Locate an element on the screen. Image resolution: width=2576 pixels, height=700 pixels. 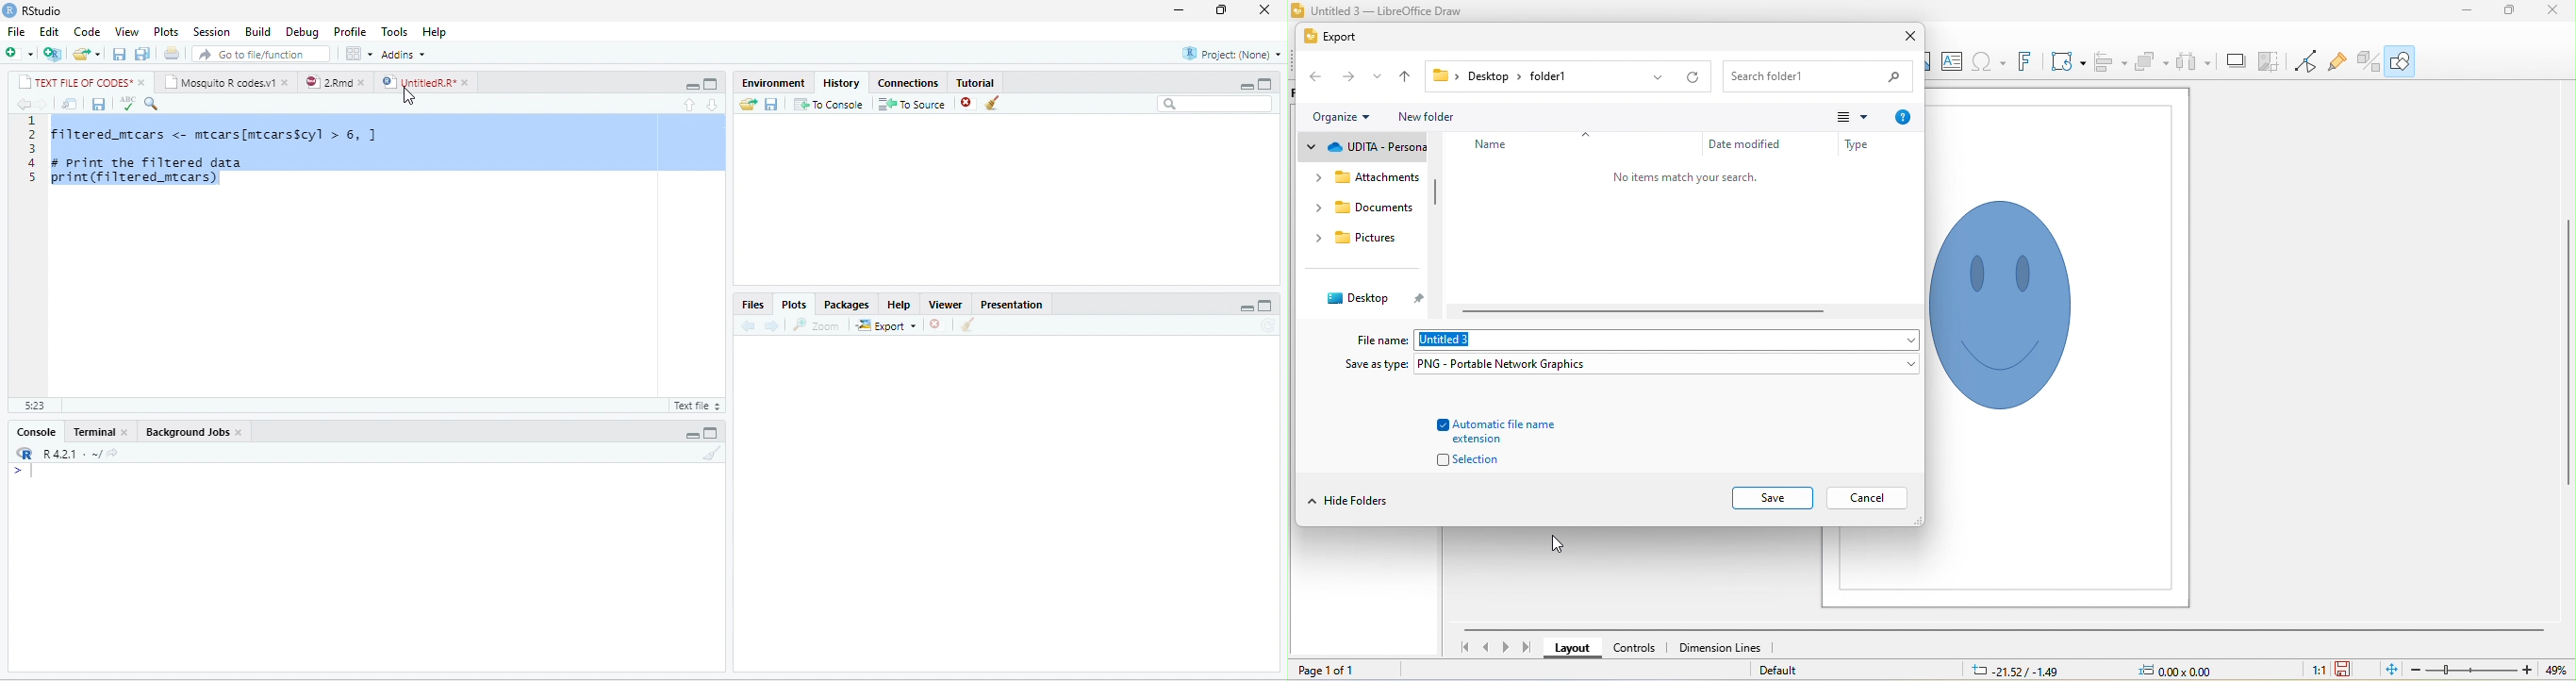
file name is located at coordinates (1382, 340).